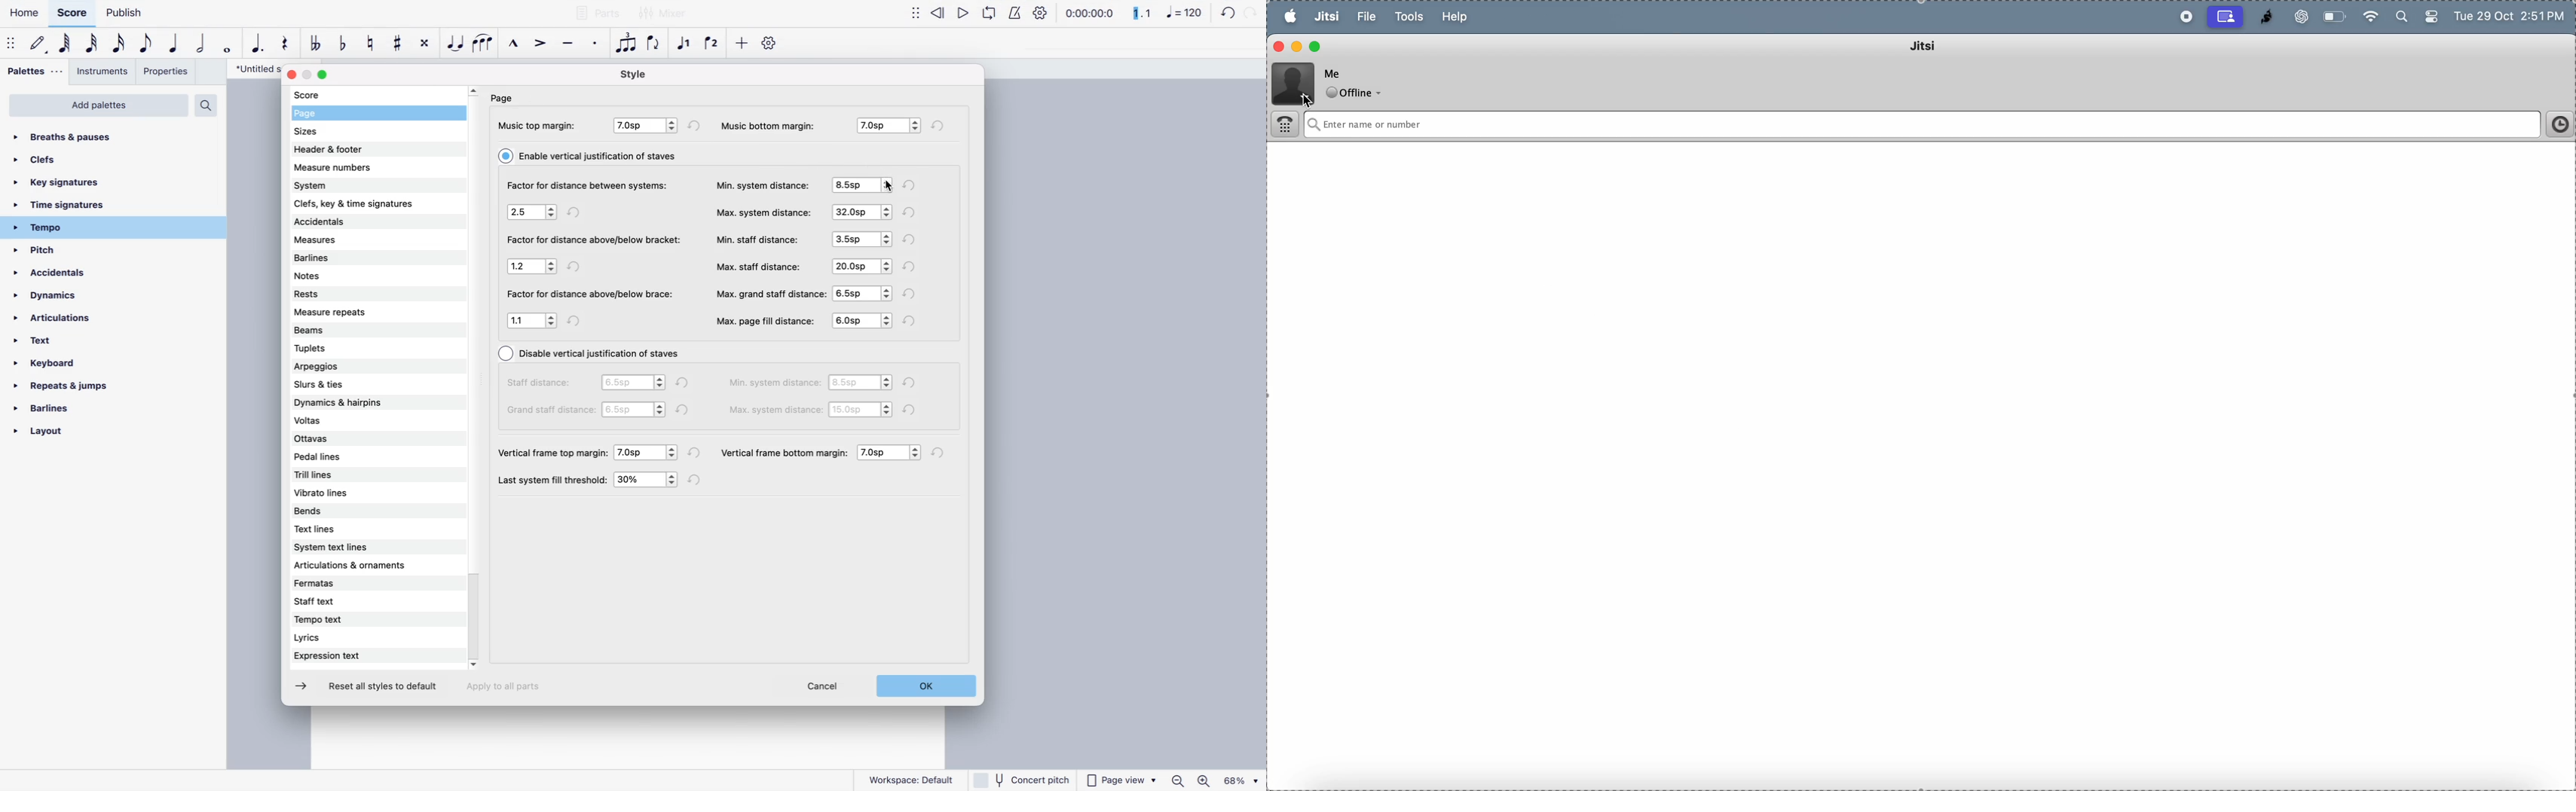 This screenshot has height=812, width=2576. I want to click on voice 2, so click(713, 44).